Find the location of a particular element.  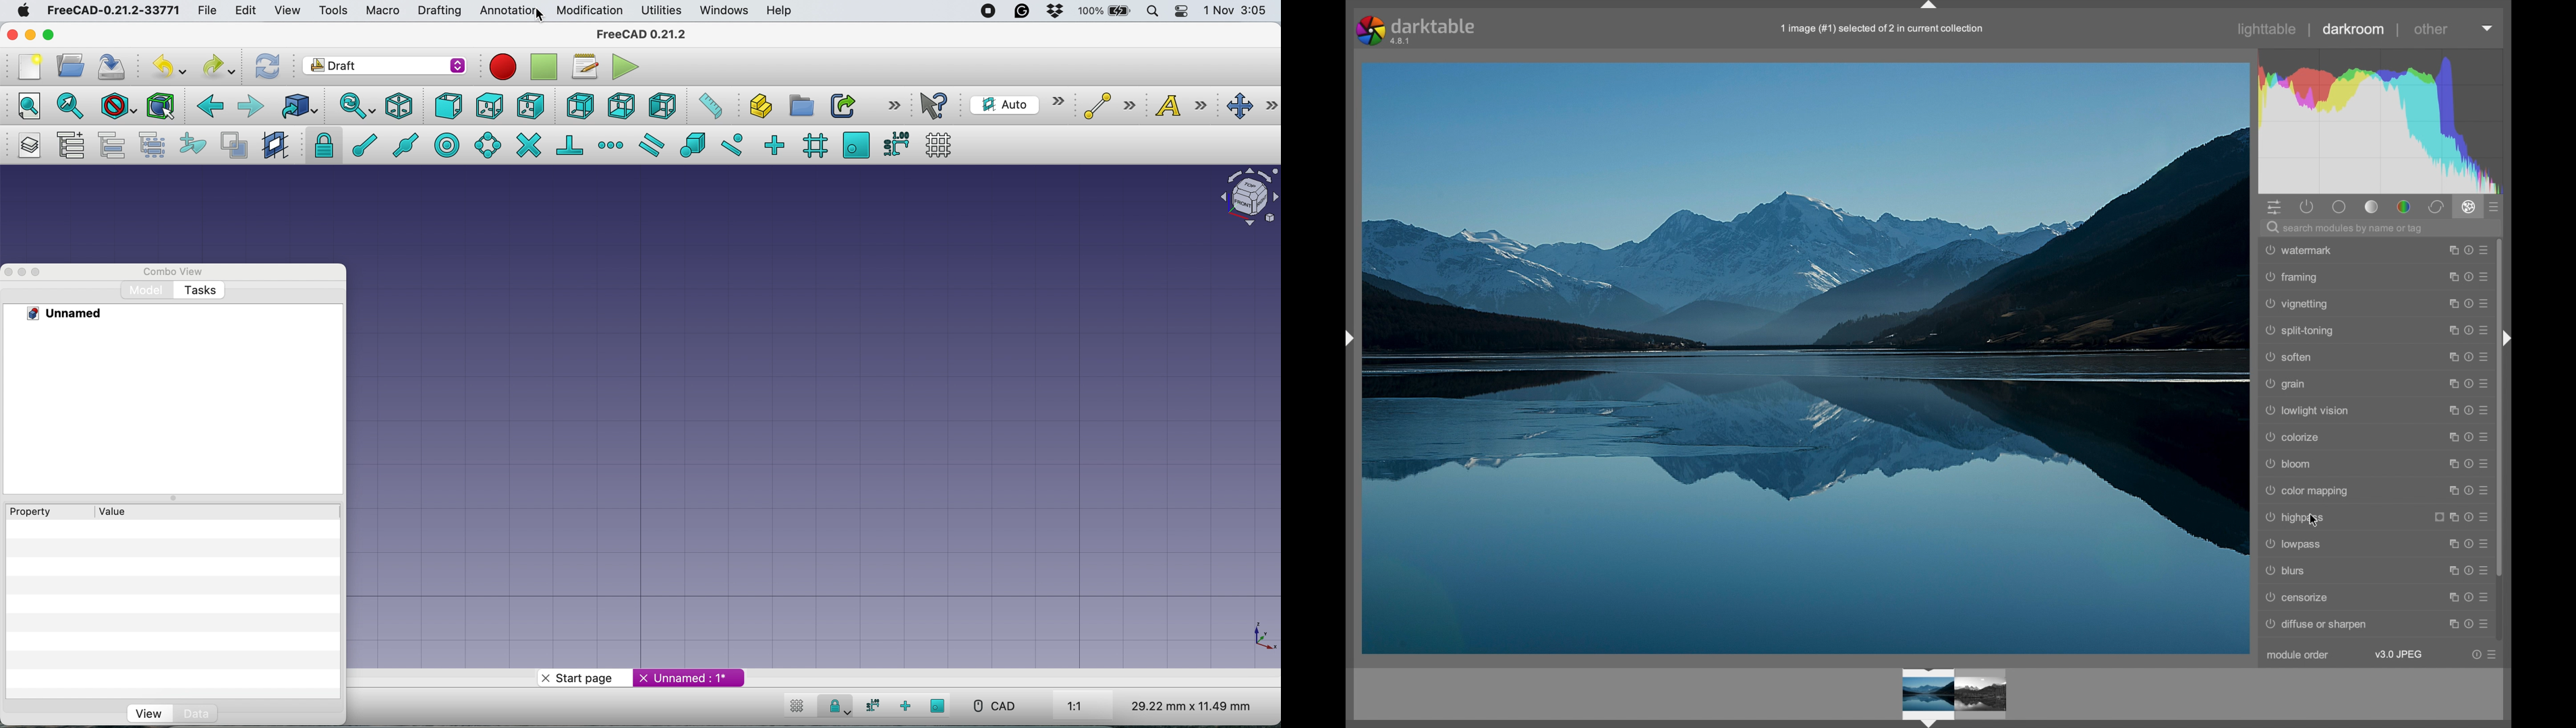

unnamed is located at coordinates (76, 314).